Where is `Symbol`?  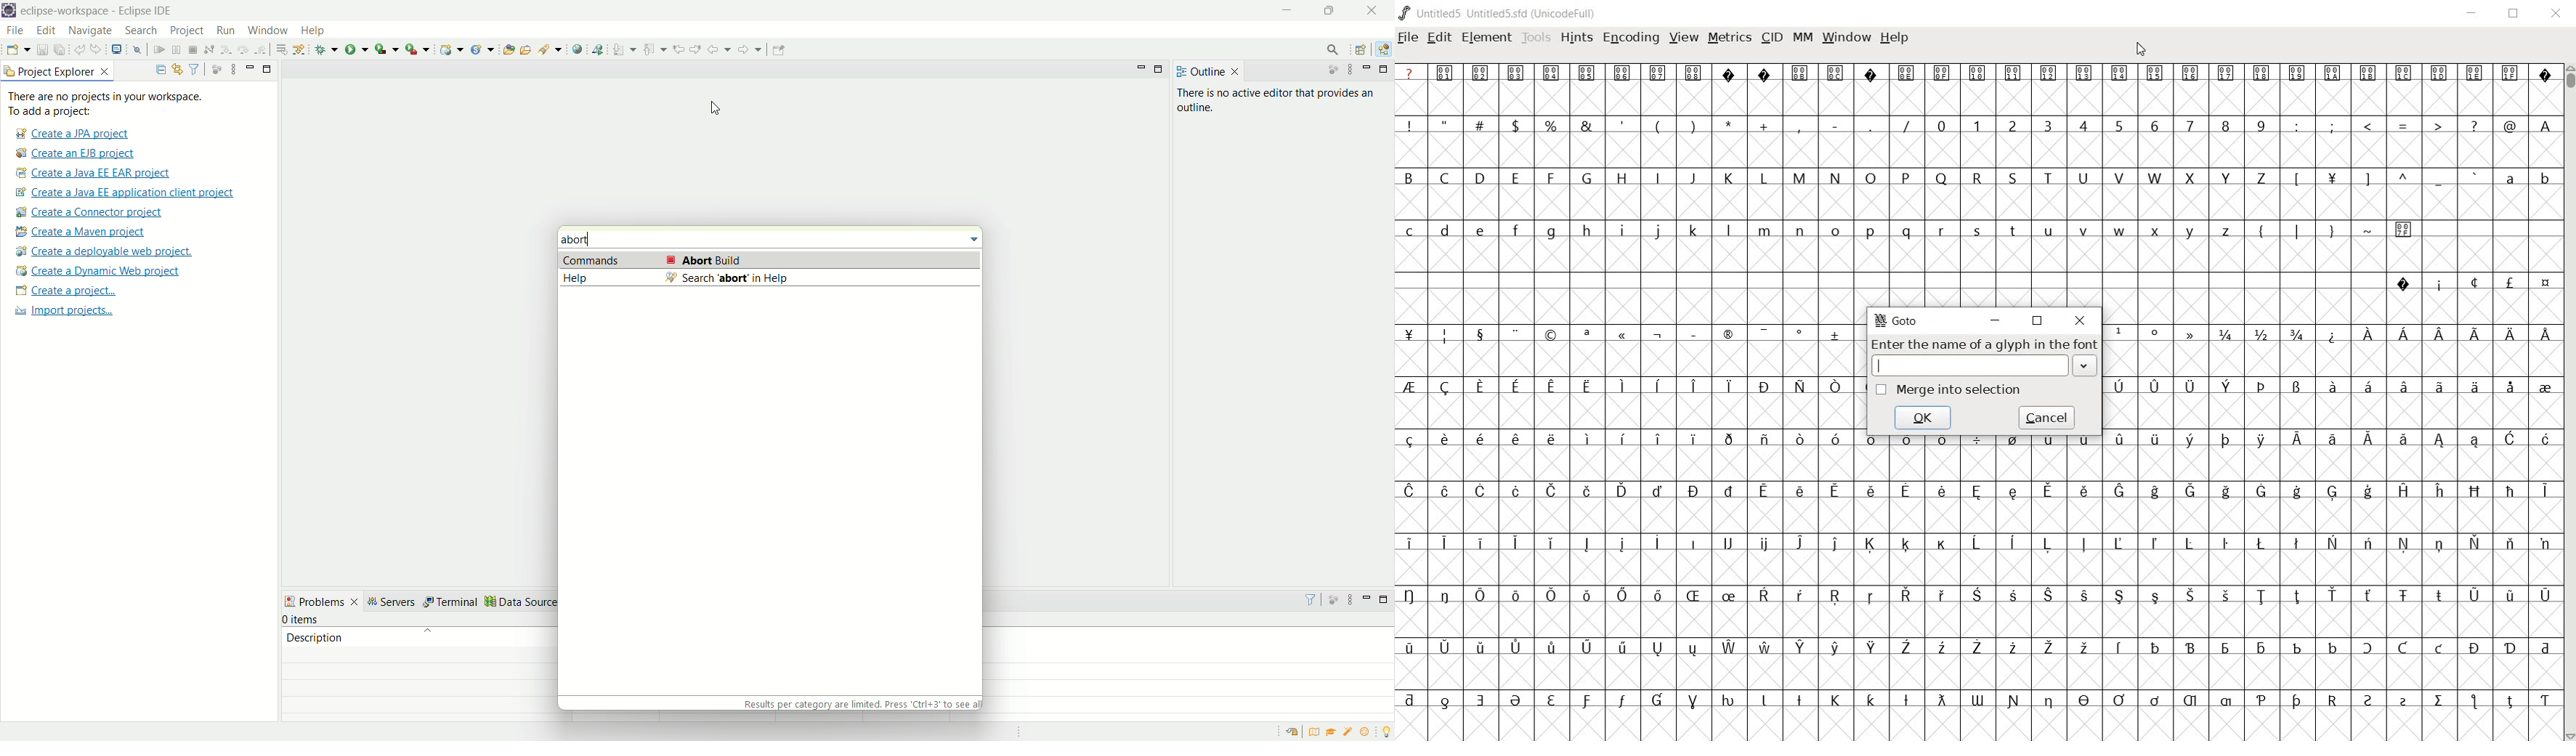
Symbol is located at coordinates (1764, 386).